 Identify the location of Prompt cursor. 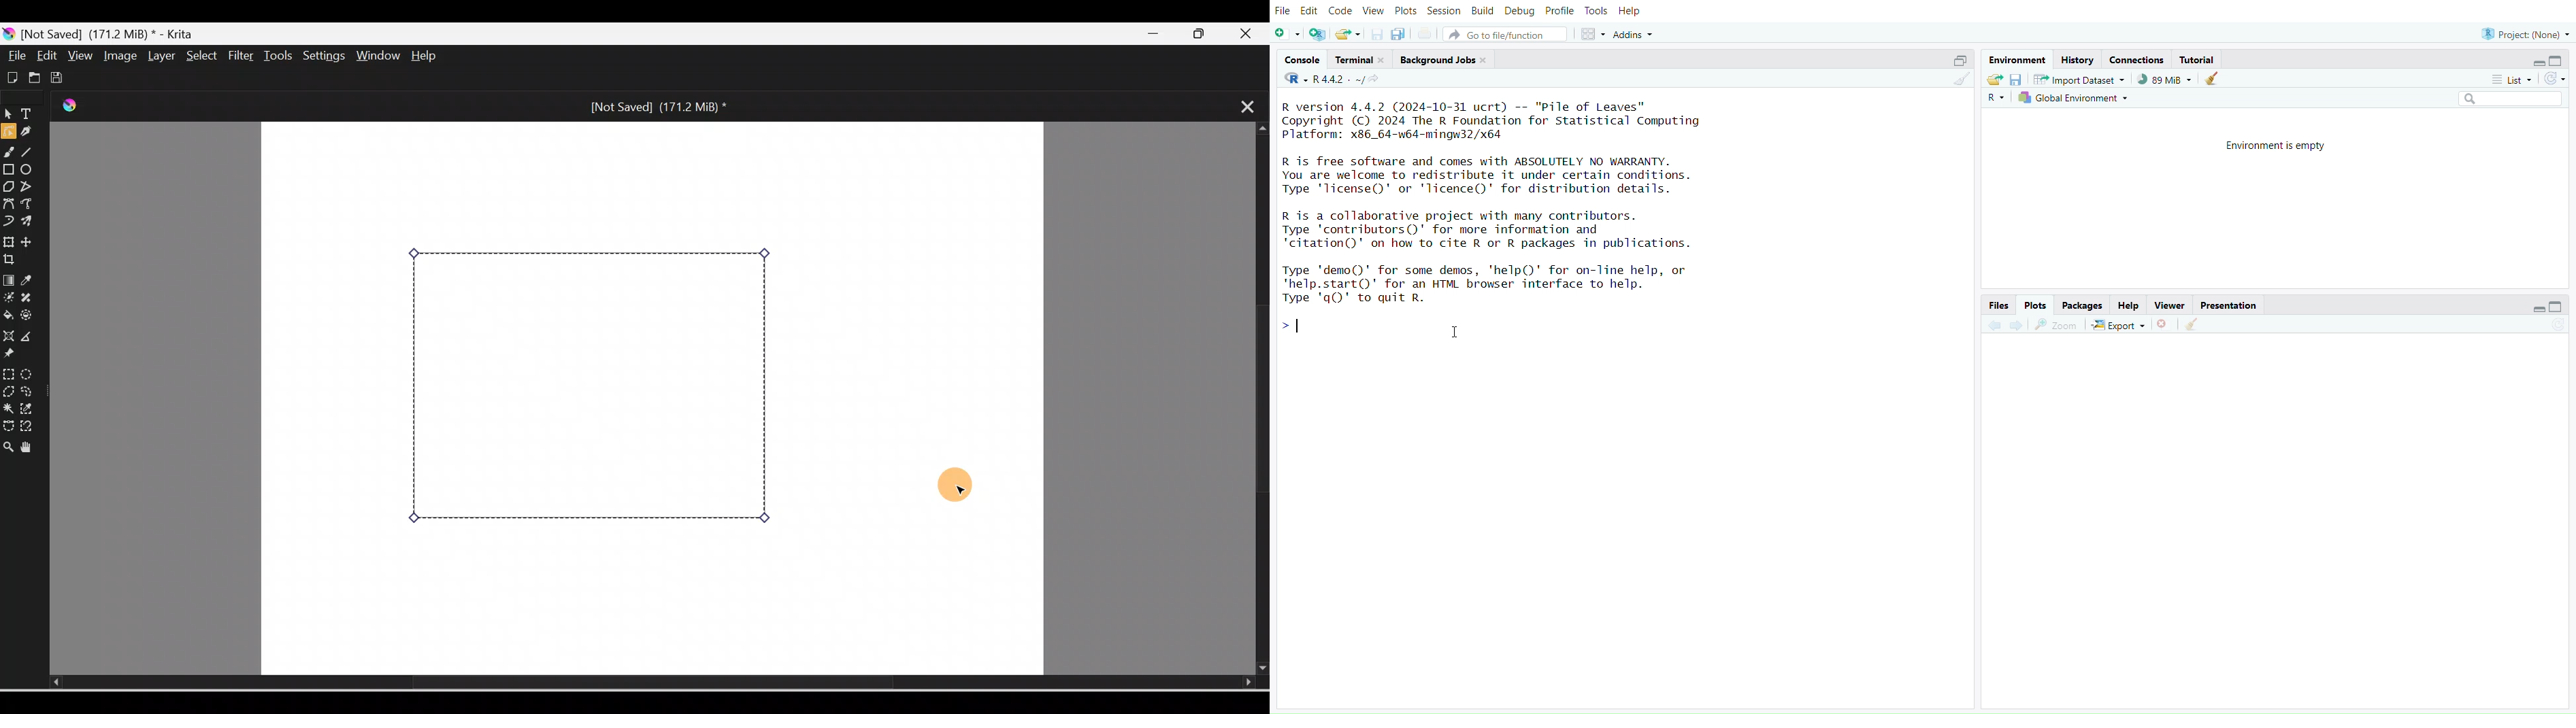
(1290, 327).